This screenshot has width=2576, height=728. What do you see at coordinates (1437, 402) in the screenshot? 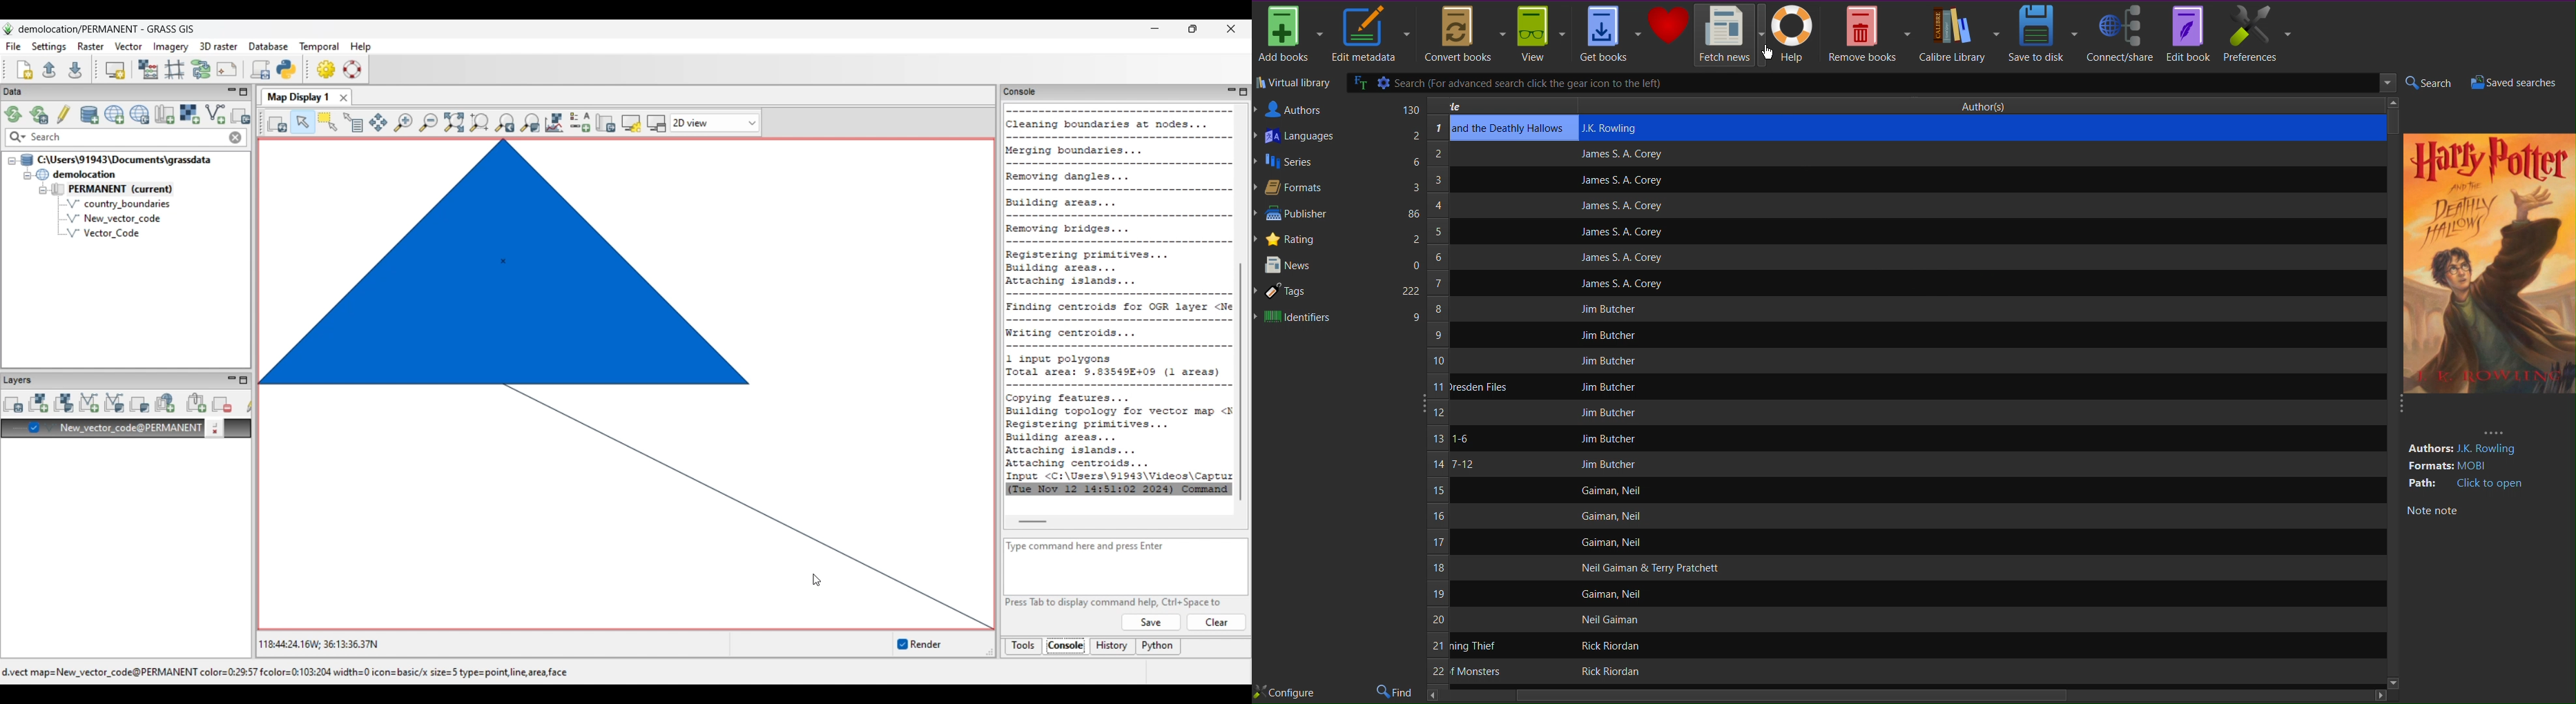
I see `Entery number` at bounding box center [1437, 402].